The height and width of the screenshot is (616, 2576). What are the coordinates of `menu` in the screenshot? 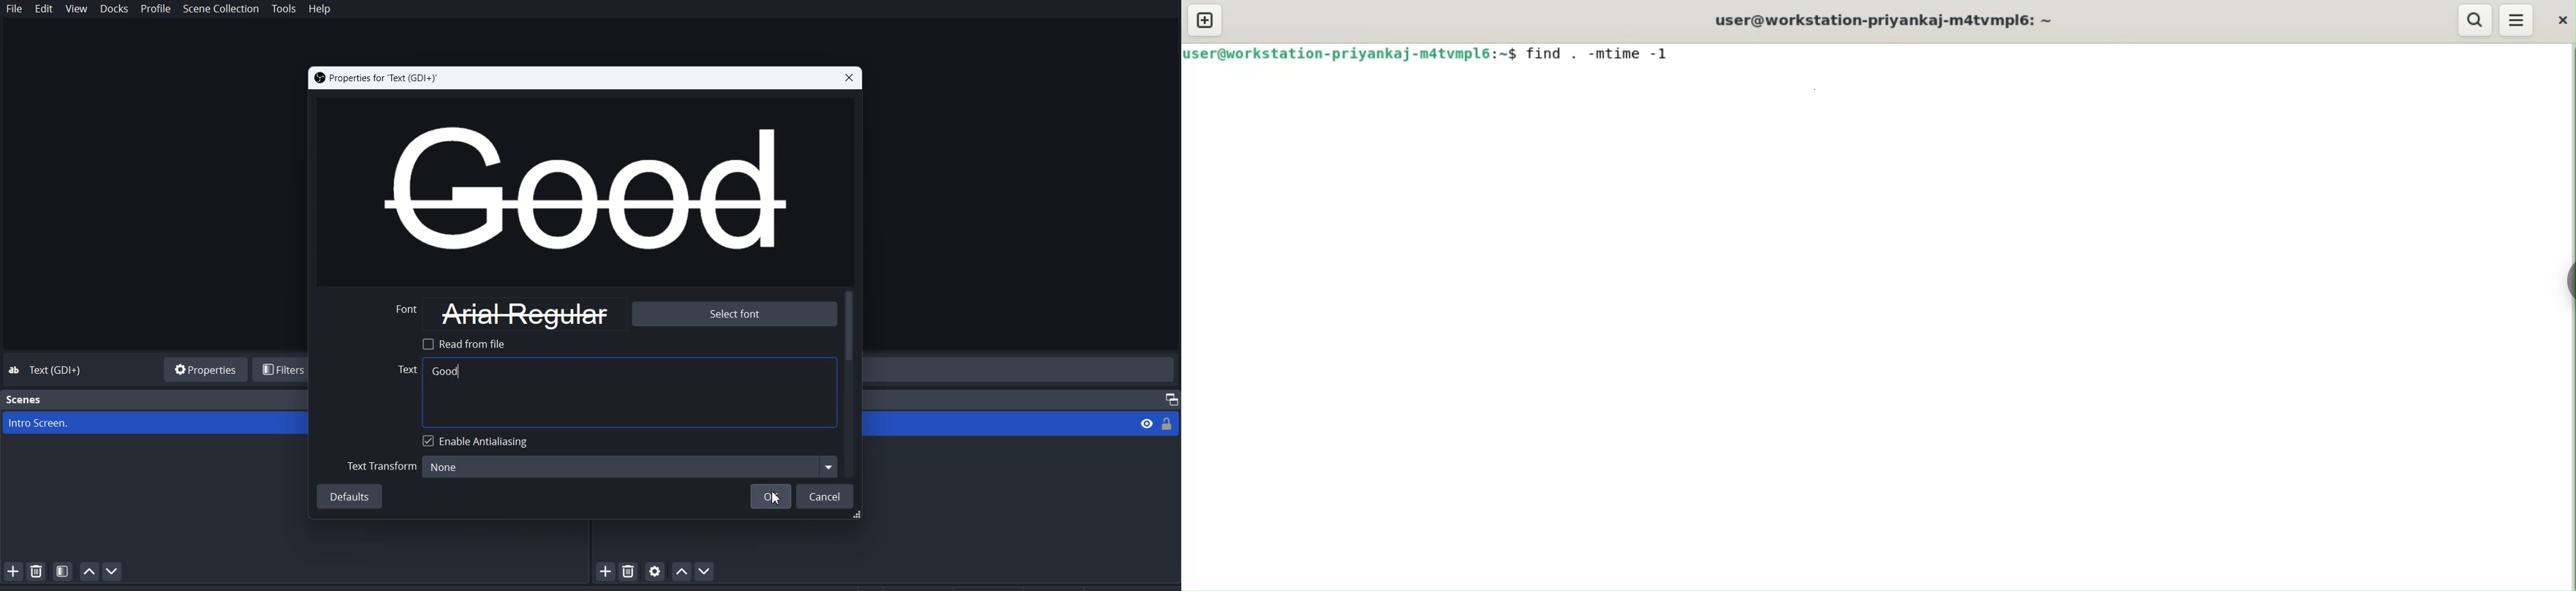 It's located at (2518, 20).